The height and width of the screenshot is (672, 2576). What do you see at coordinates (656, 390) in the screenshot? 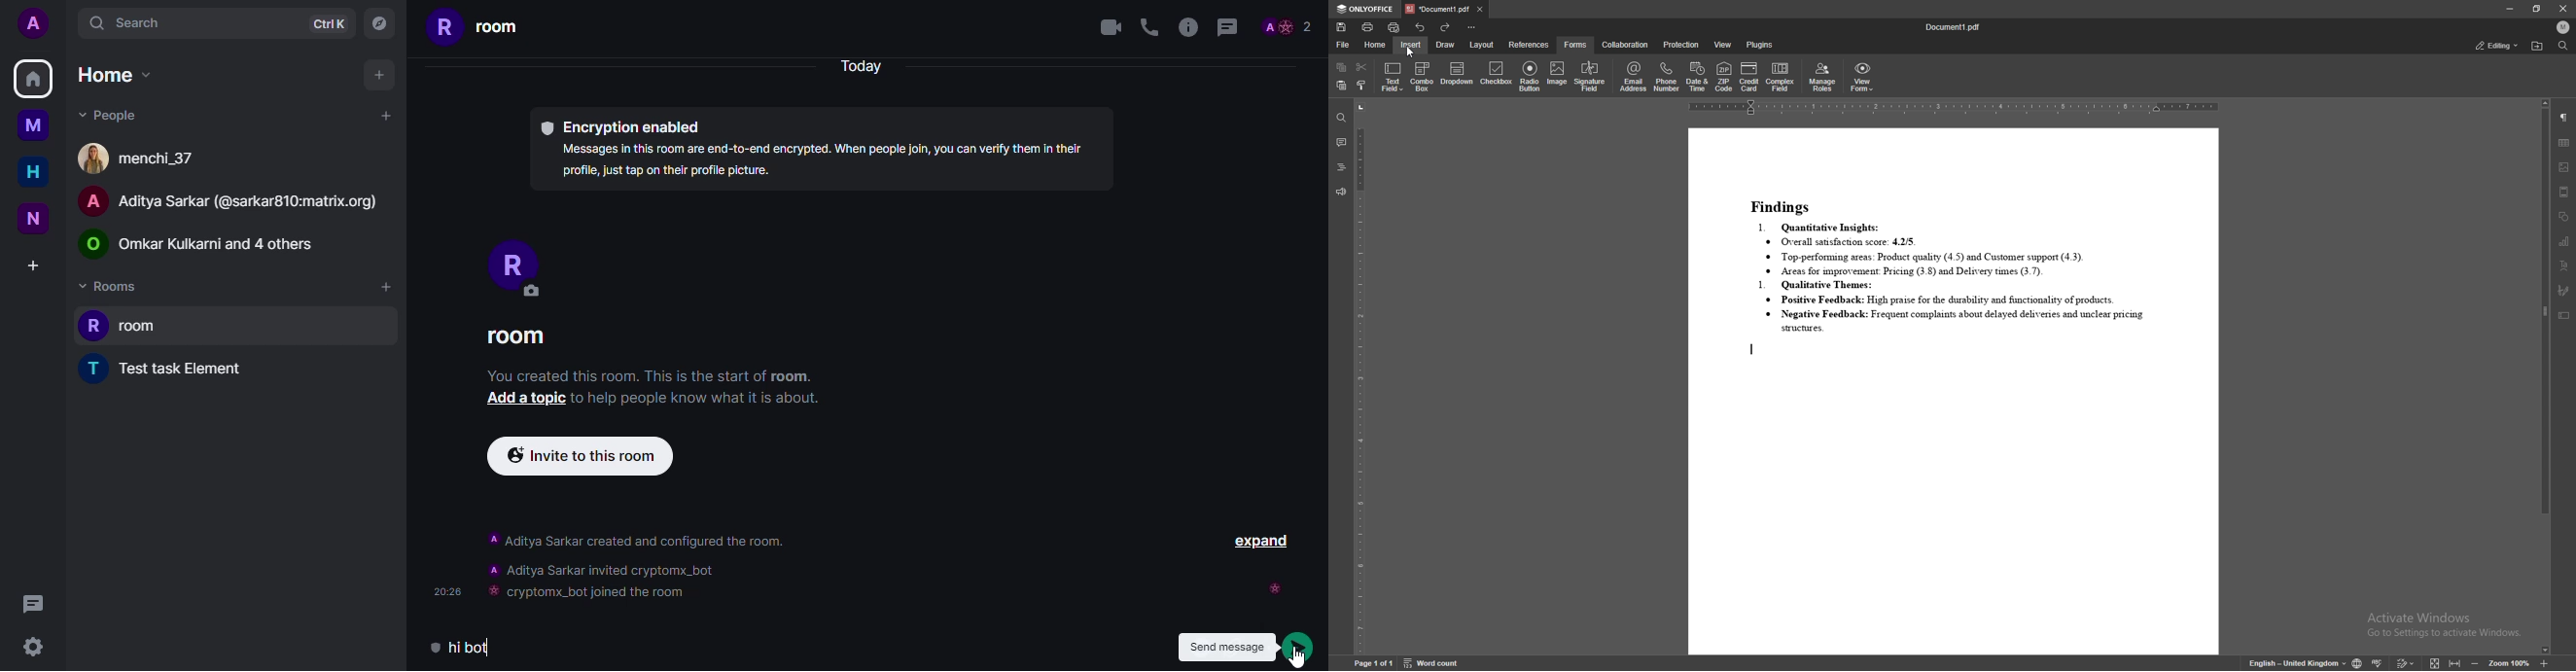
I see `You created this room. This is the start of room.
Add a topic to help people know what it is about.` at bounding box center [656, 390].